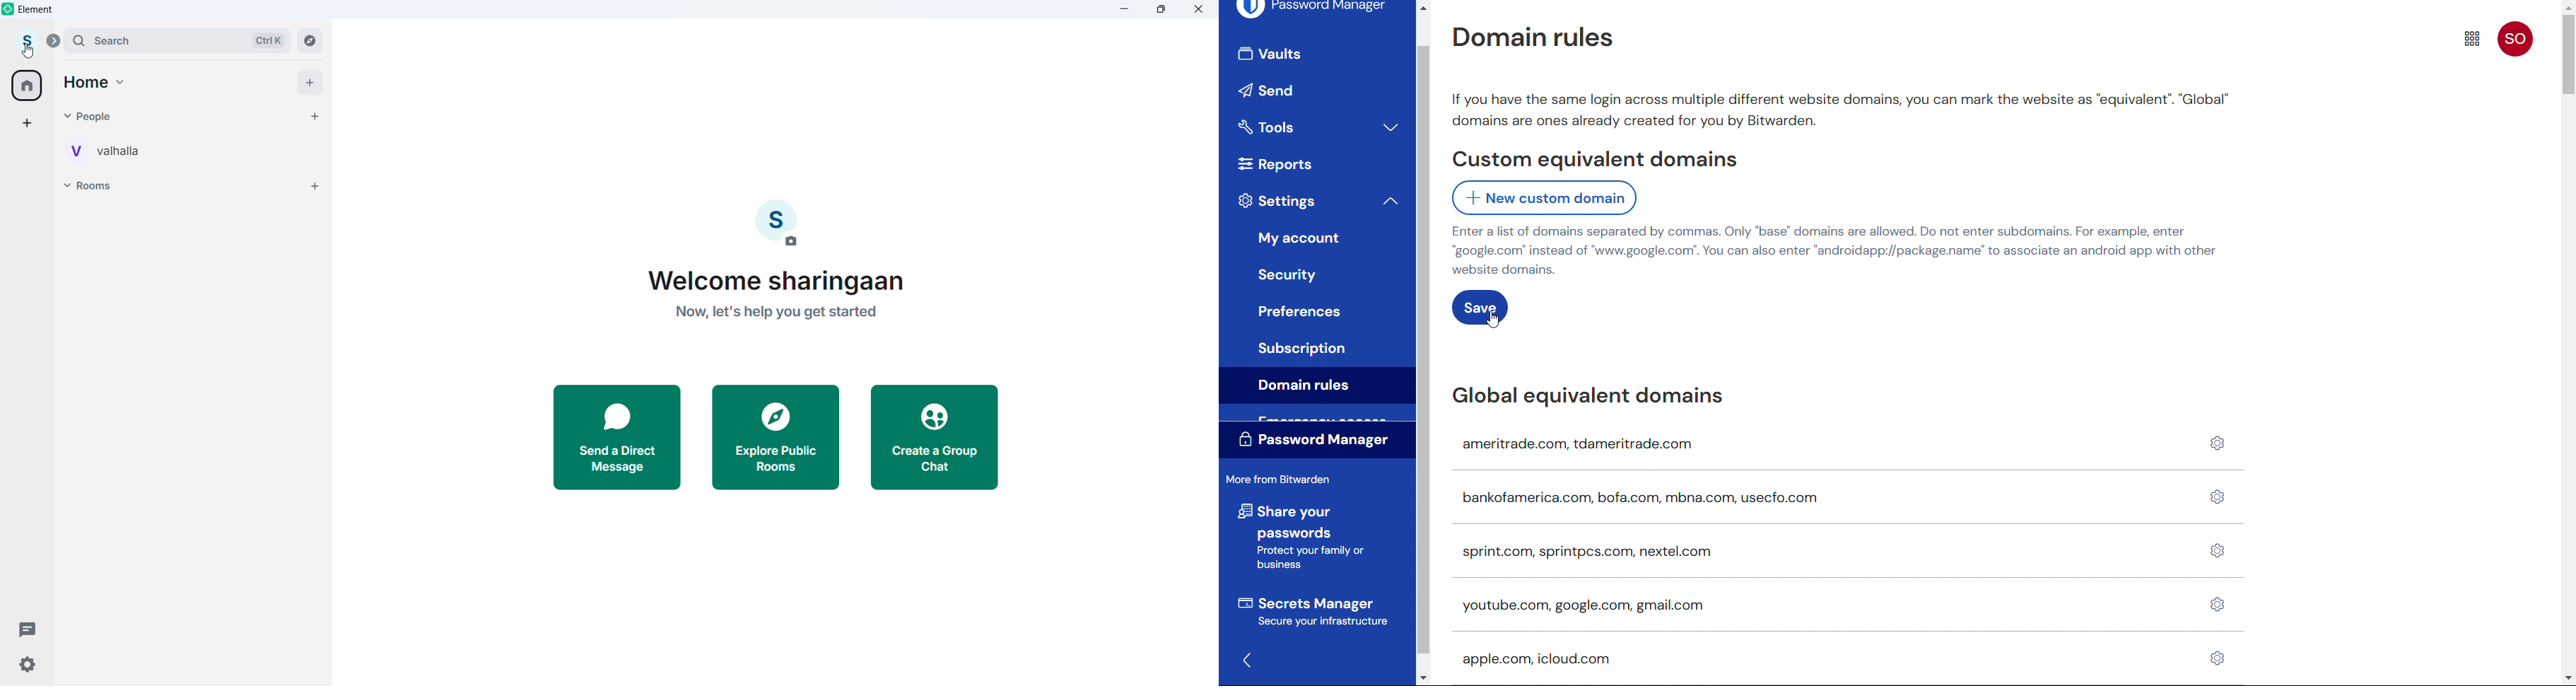  What do you see at coordinates (1531, 36) in the screenshot?
I see `Domain rules` at bounding box center [1531, 36].